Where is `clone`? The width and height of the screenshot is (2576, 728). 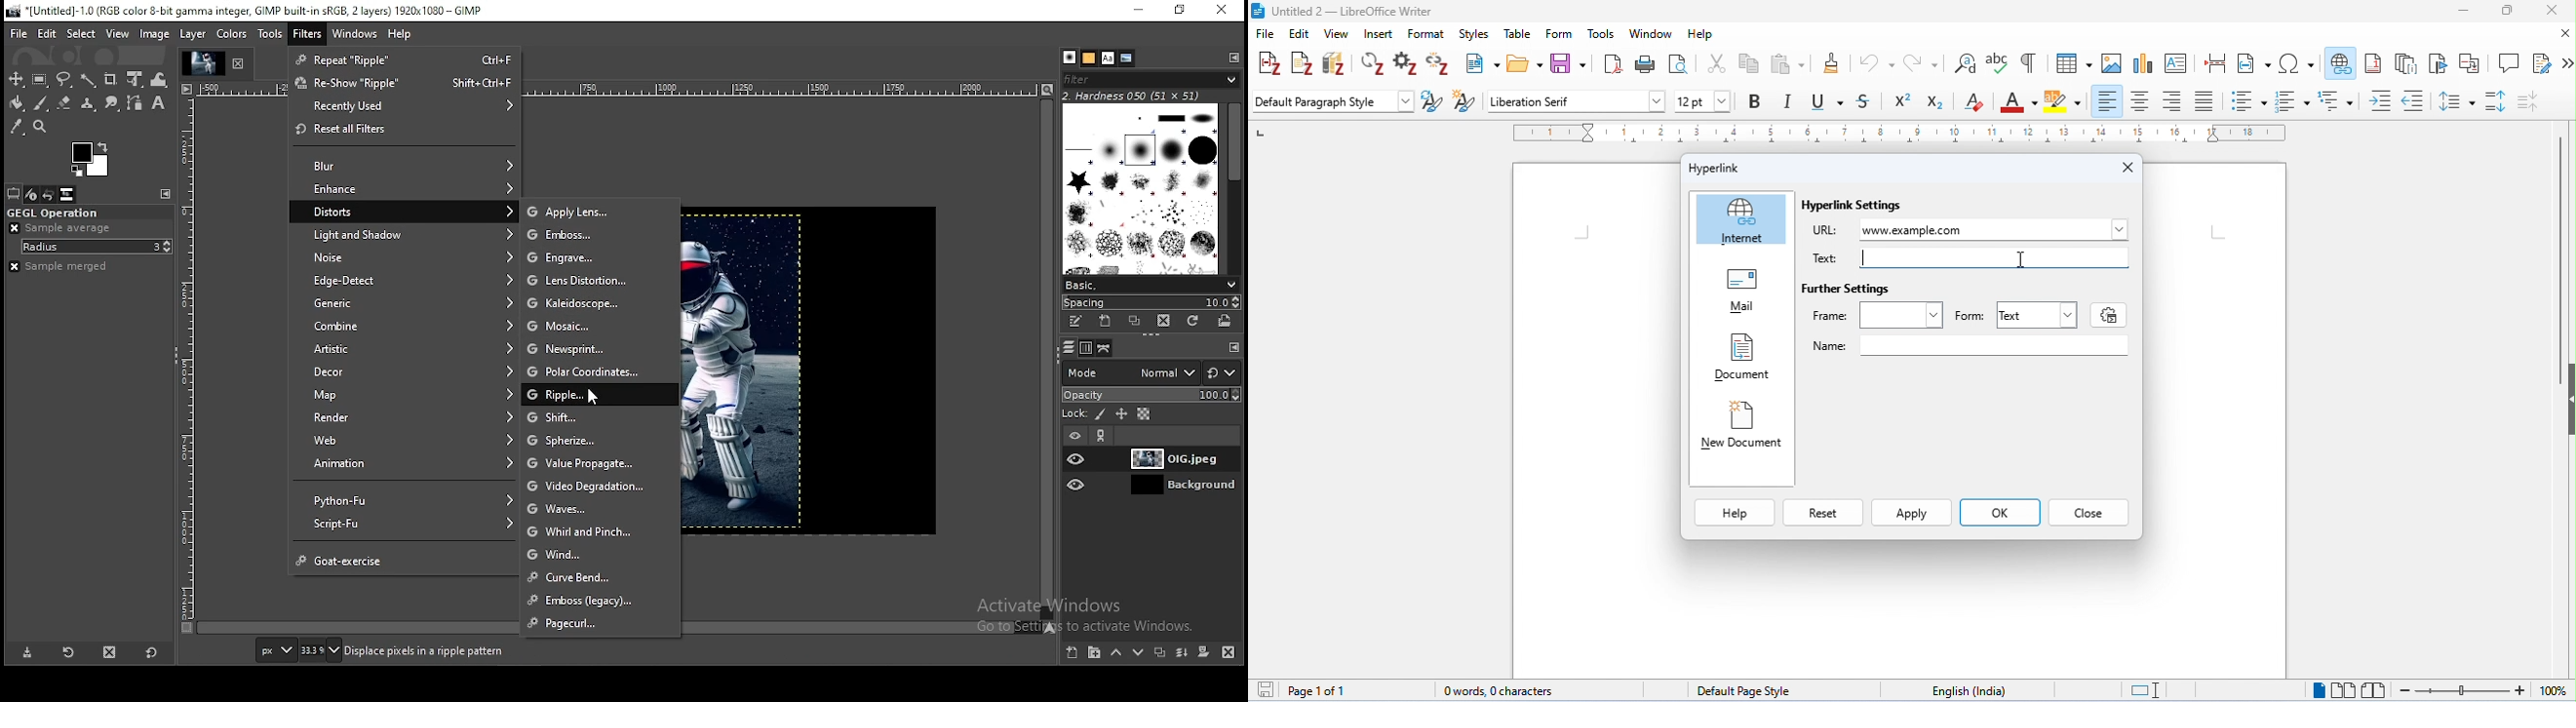 clone is located at coordinates (1833, 63).